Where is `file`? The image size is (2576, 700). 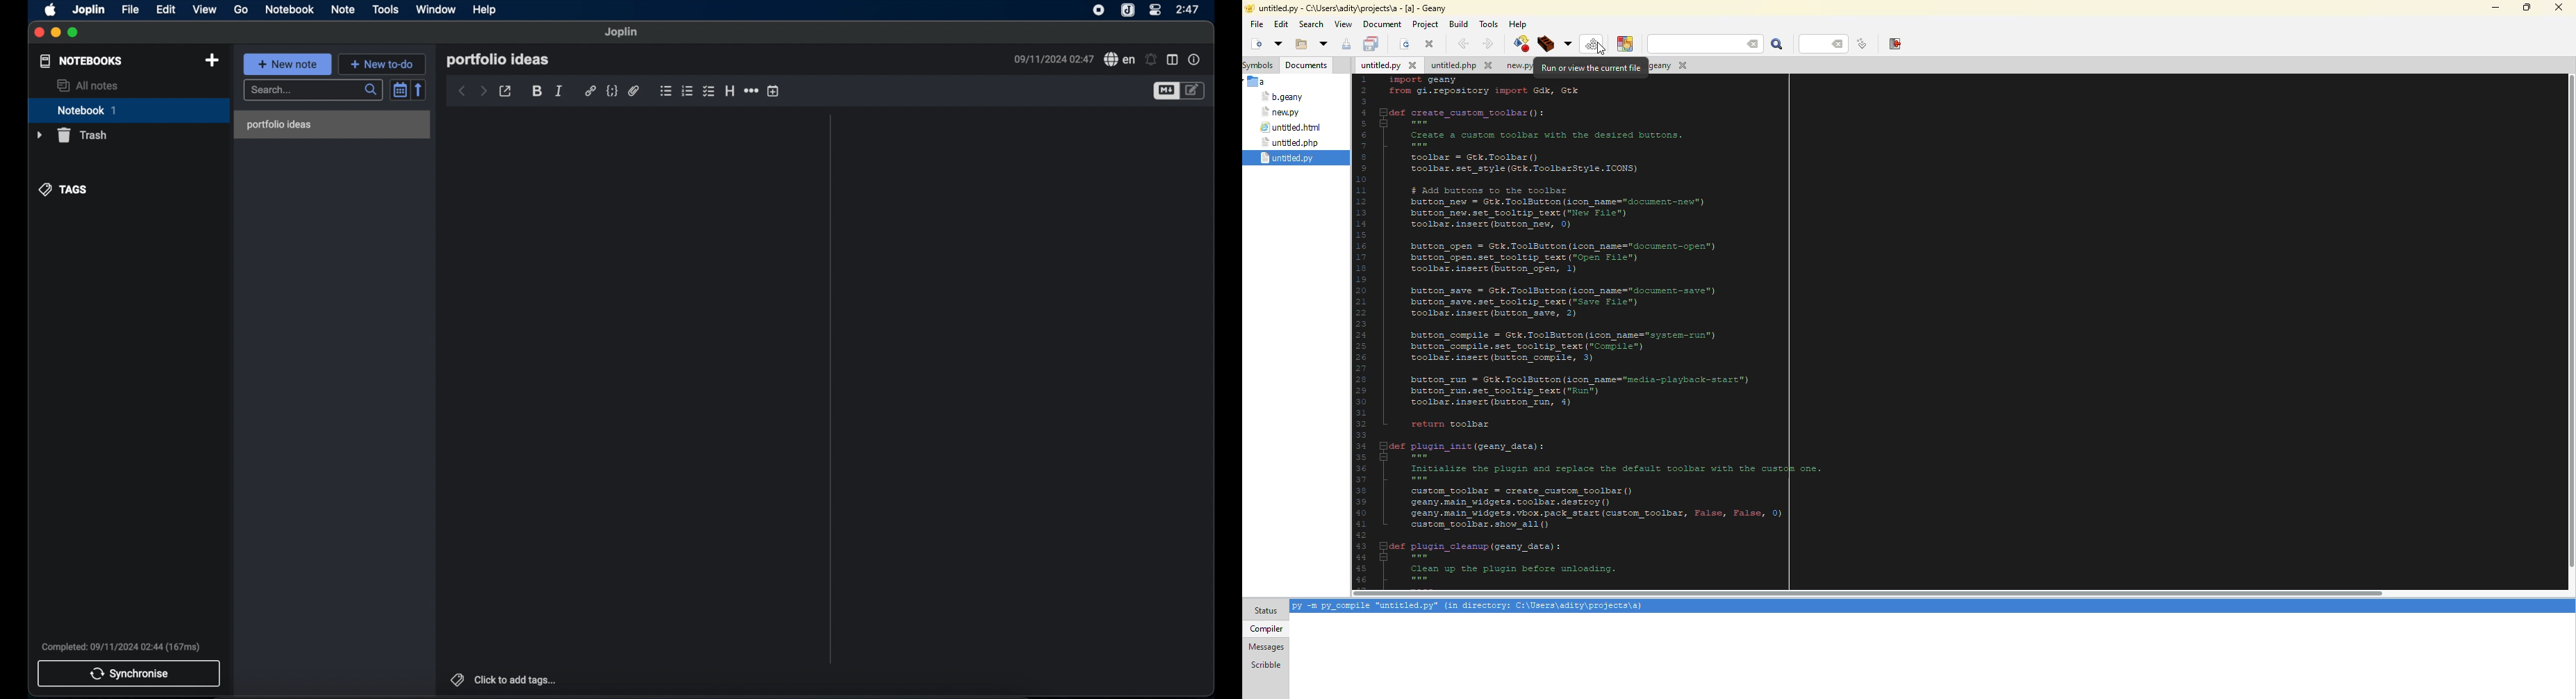
file is located at coordinates (1511, 66).